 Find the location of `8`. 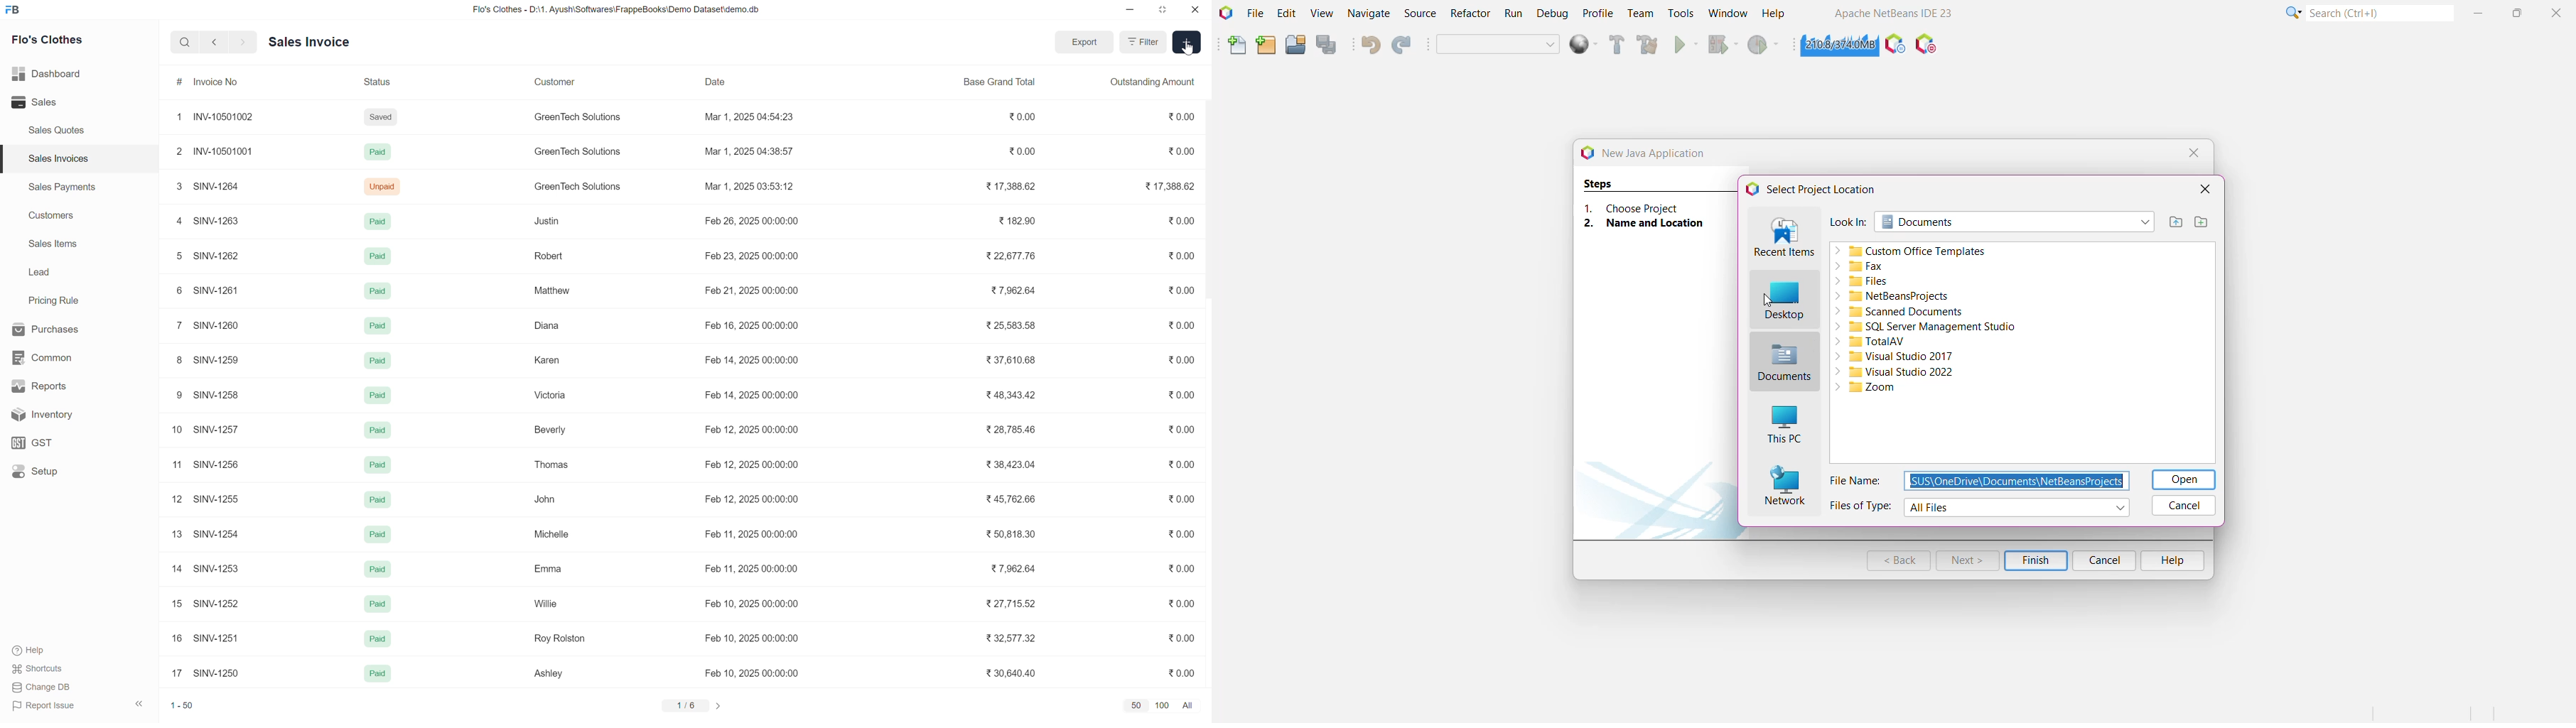

8 is located at coordinates (178, 362).